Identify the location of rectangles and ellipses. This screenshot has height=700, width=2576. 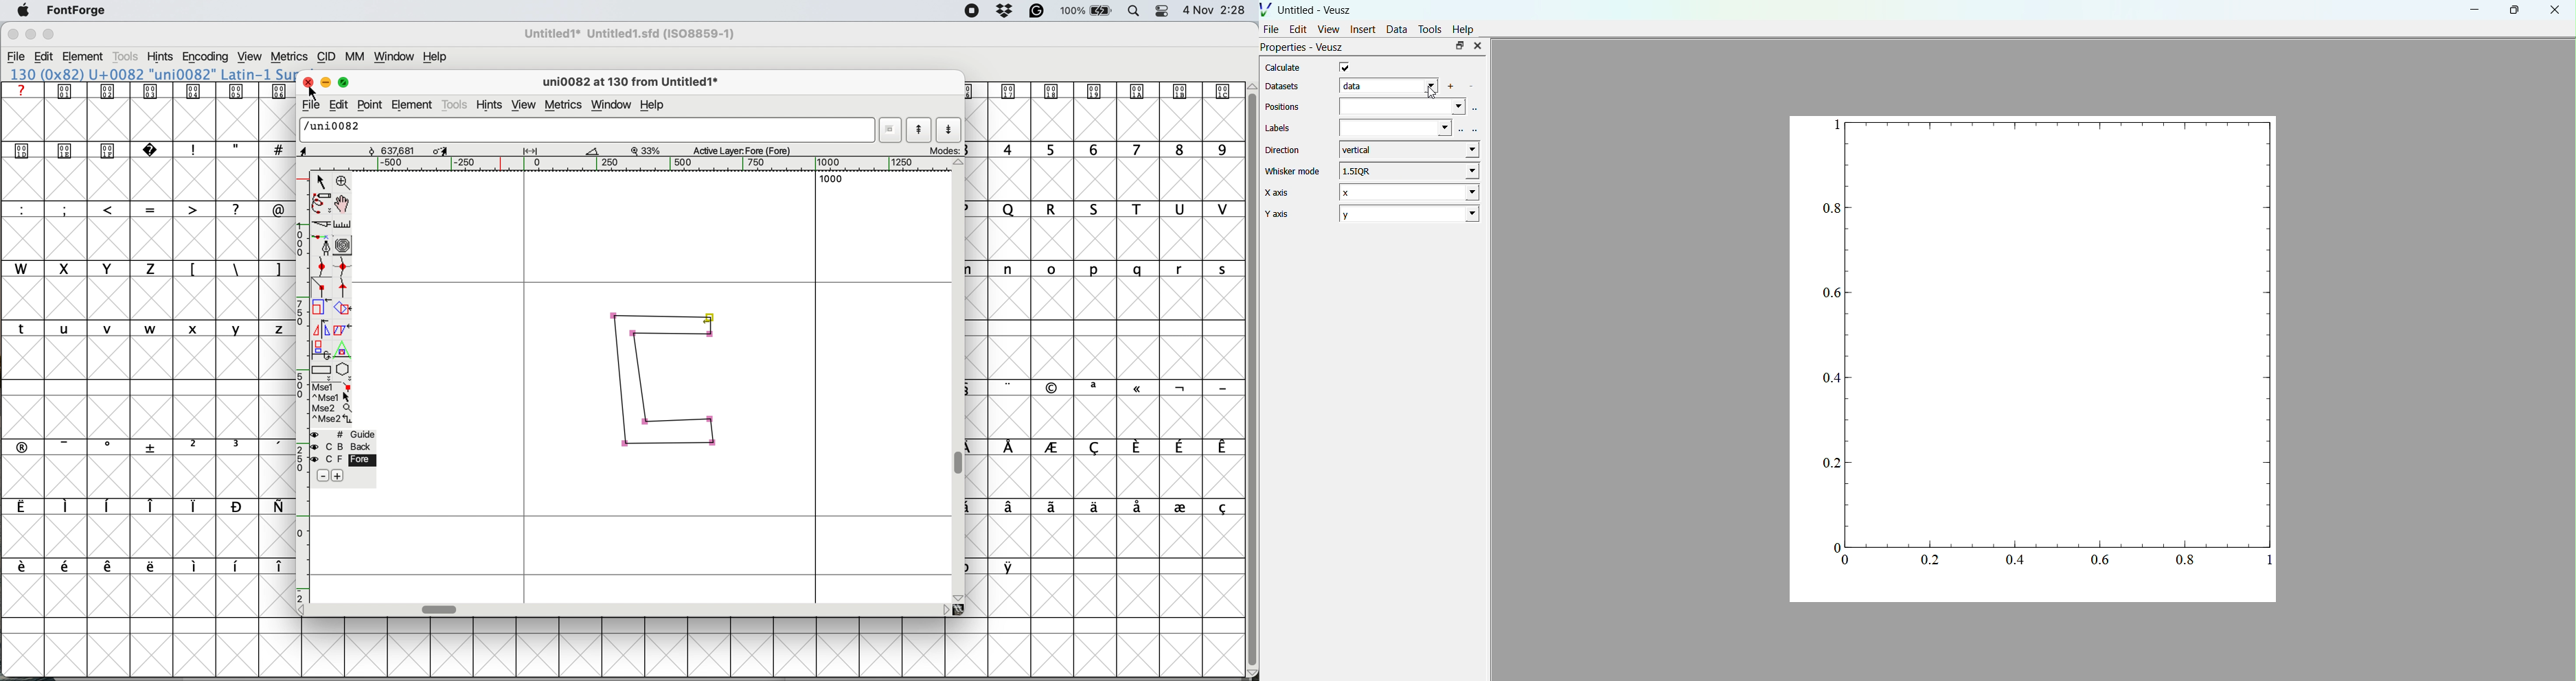
(323, 371).